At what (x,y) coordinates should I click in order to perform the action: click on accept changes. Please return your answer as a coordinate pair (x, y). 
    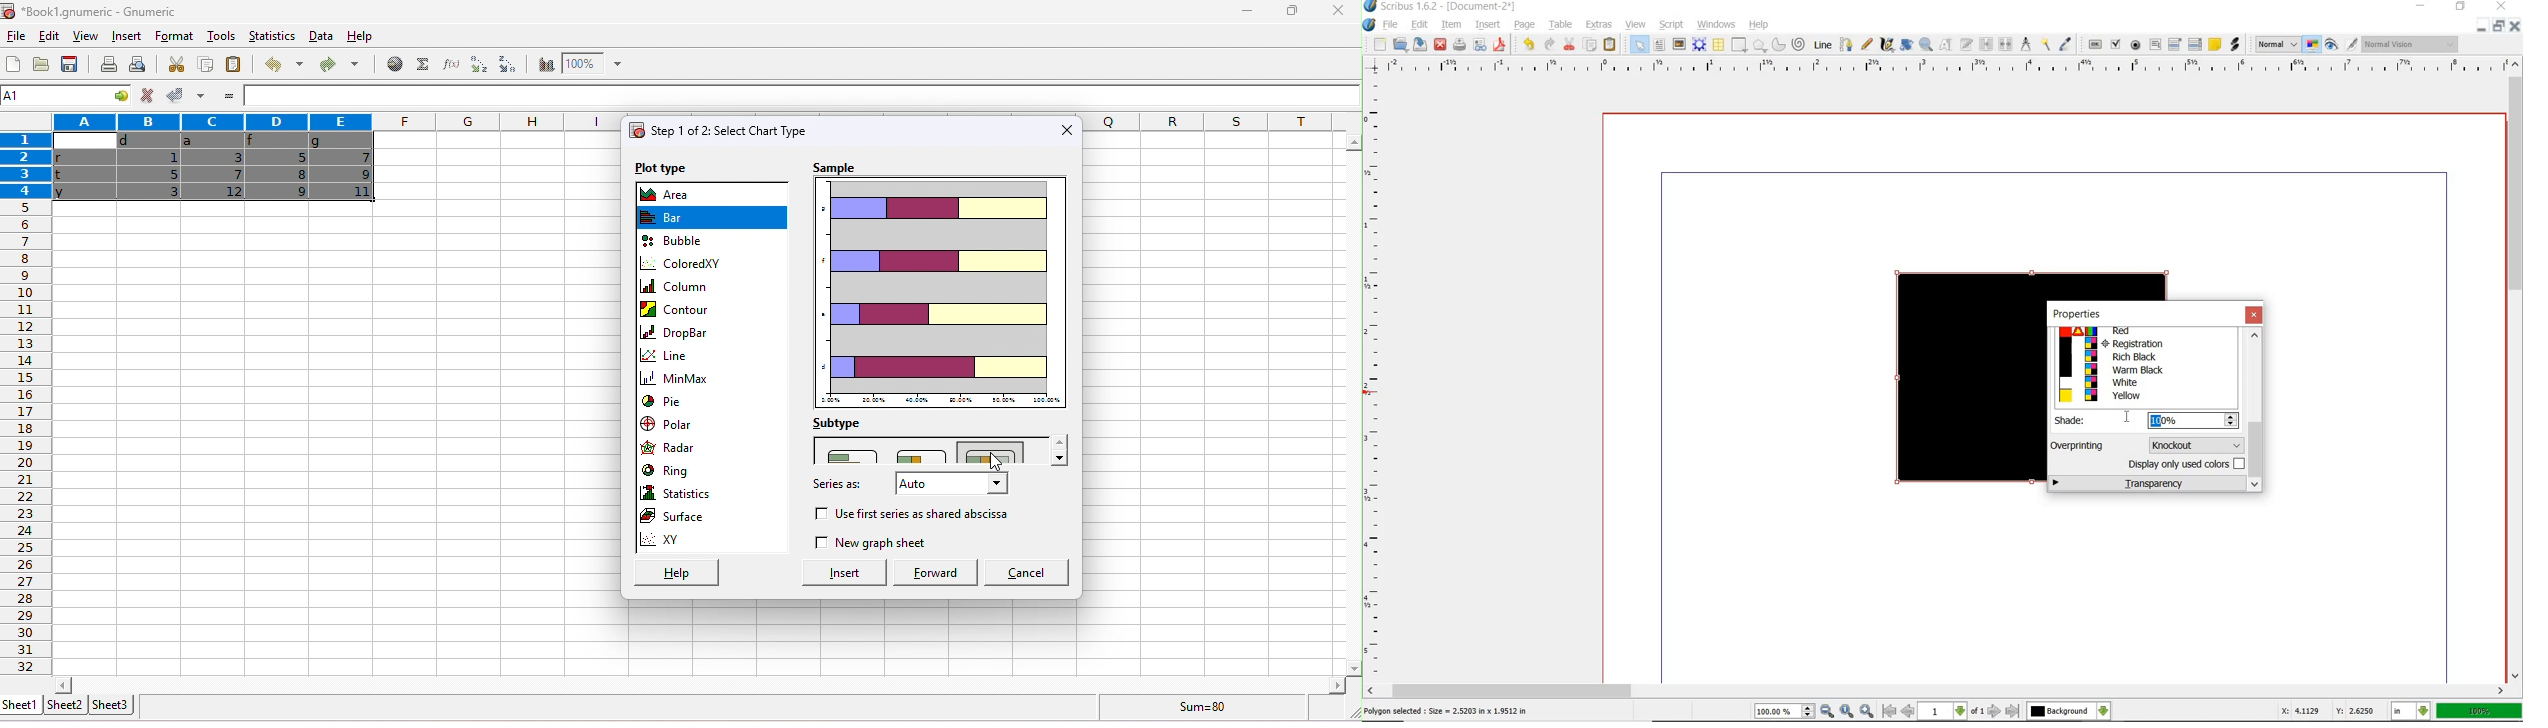
    Looking at the image, I should click on (176, 94).